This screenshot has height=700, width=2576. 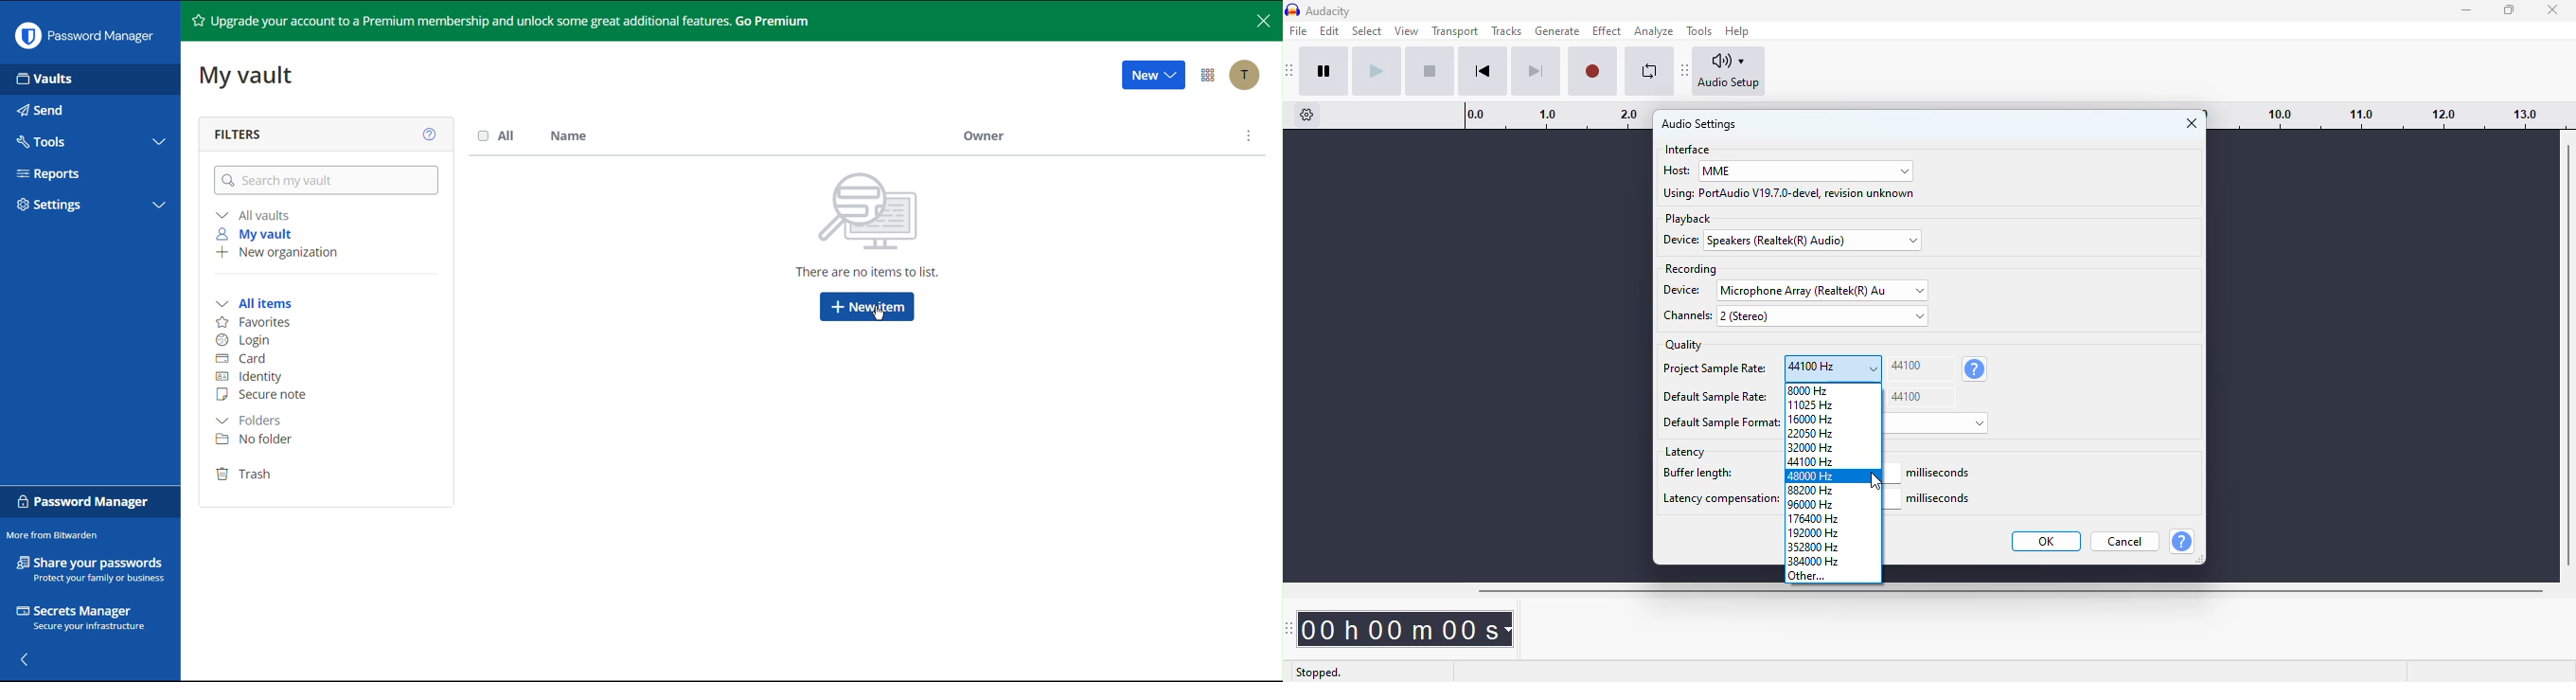 What do you see at coordinates (241, 358) in the screenshot?
I see `Card` at bounding box center [241, 358].